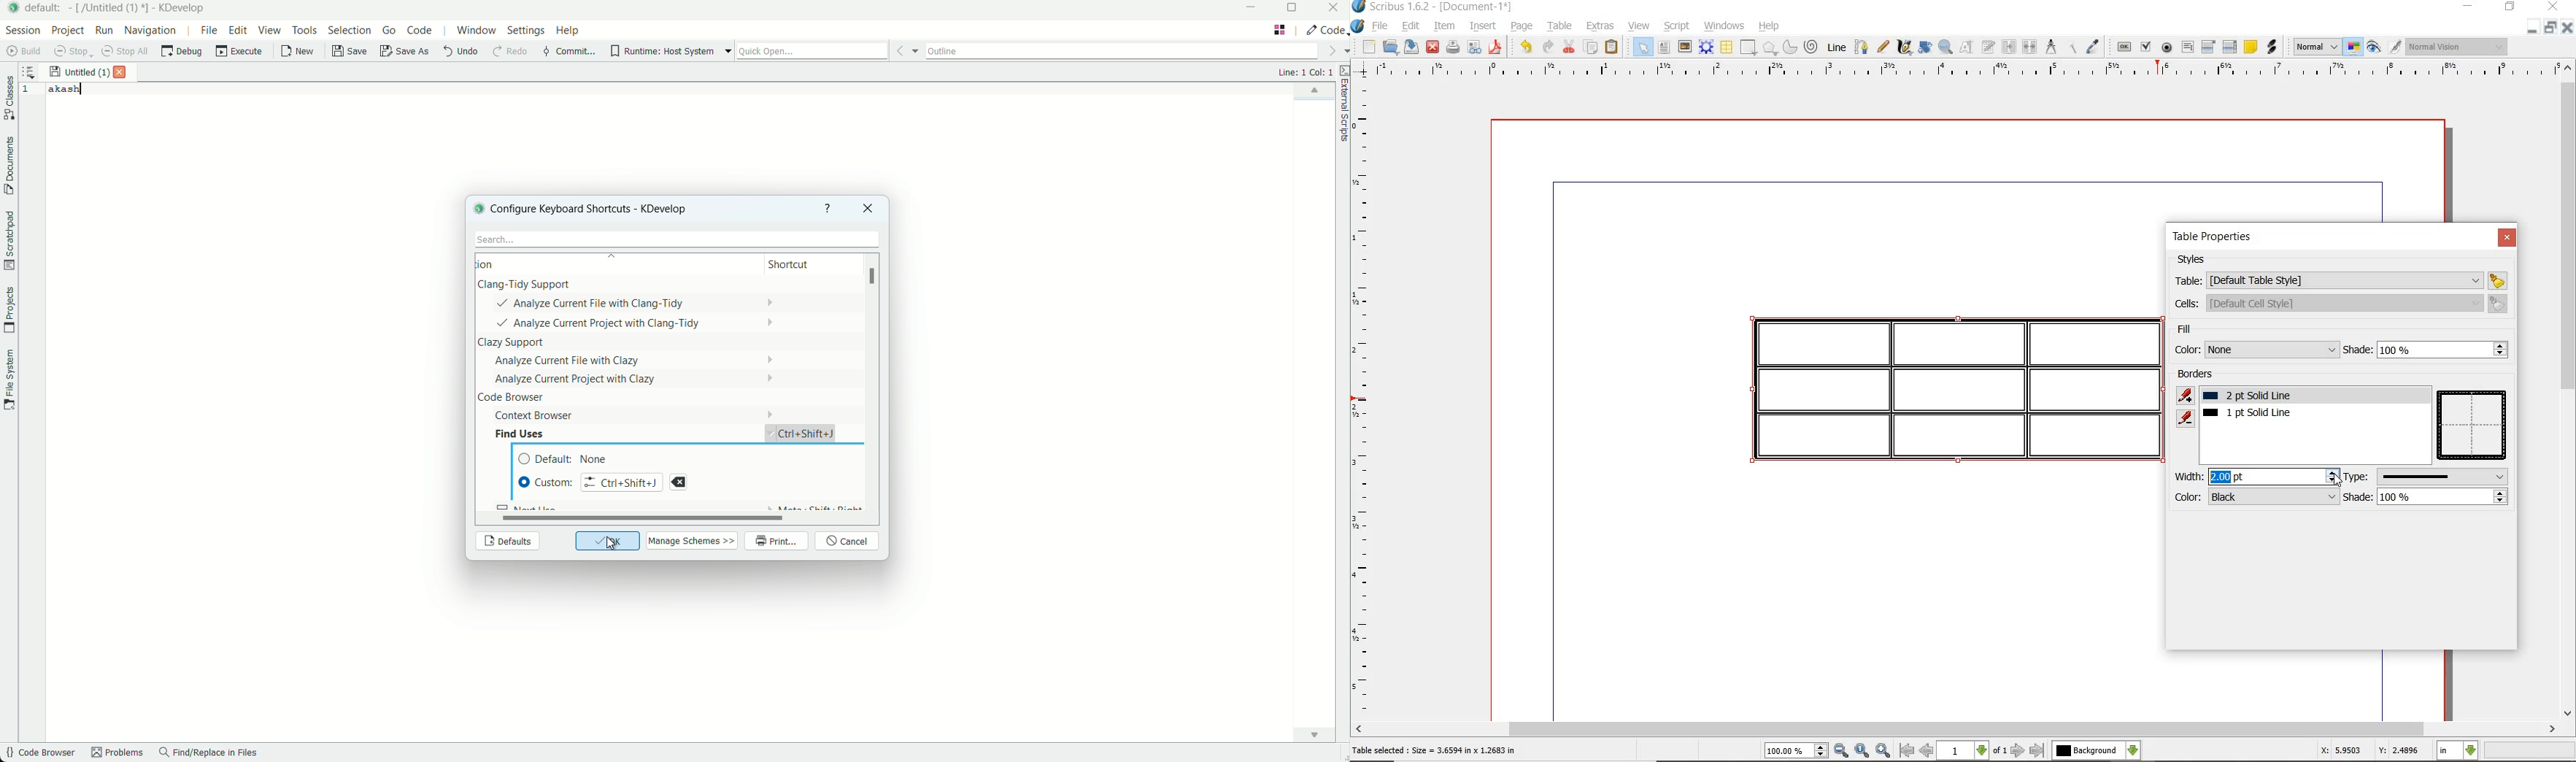  I want to click on close, so click(2506, 237).